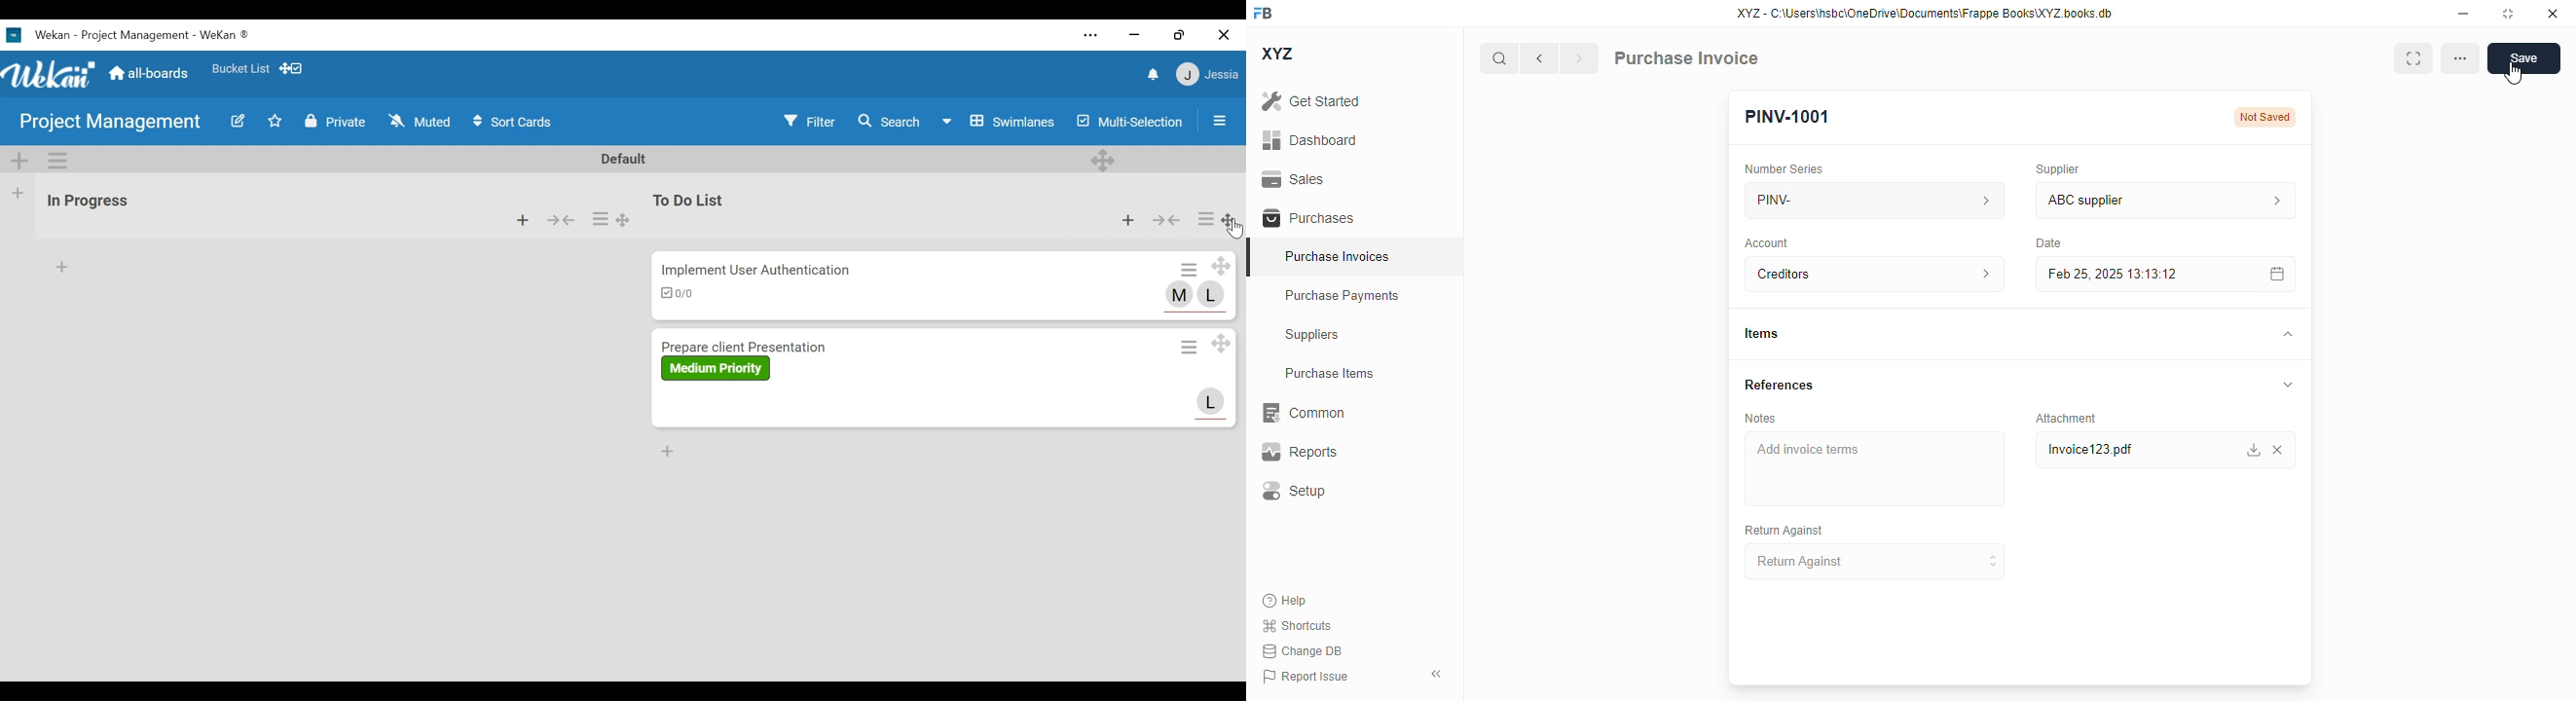 This screenshot has height=728, width=2576. Describe the element at coordinates (1305, 677) in the screenshot. I see `report issue` at that location.